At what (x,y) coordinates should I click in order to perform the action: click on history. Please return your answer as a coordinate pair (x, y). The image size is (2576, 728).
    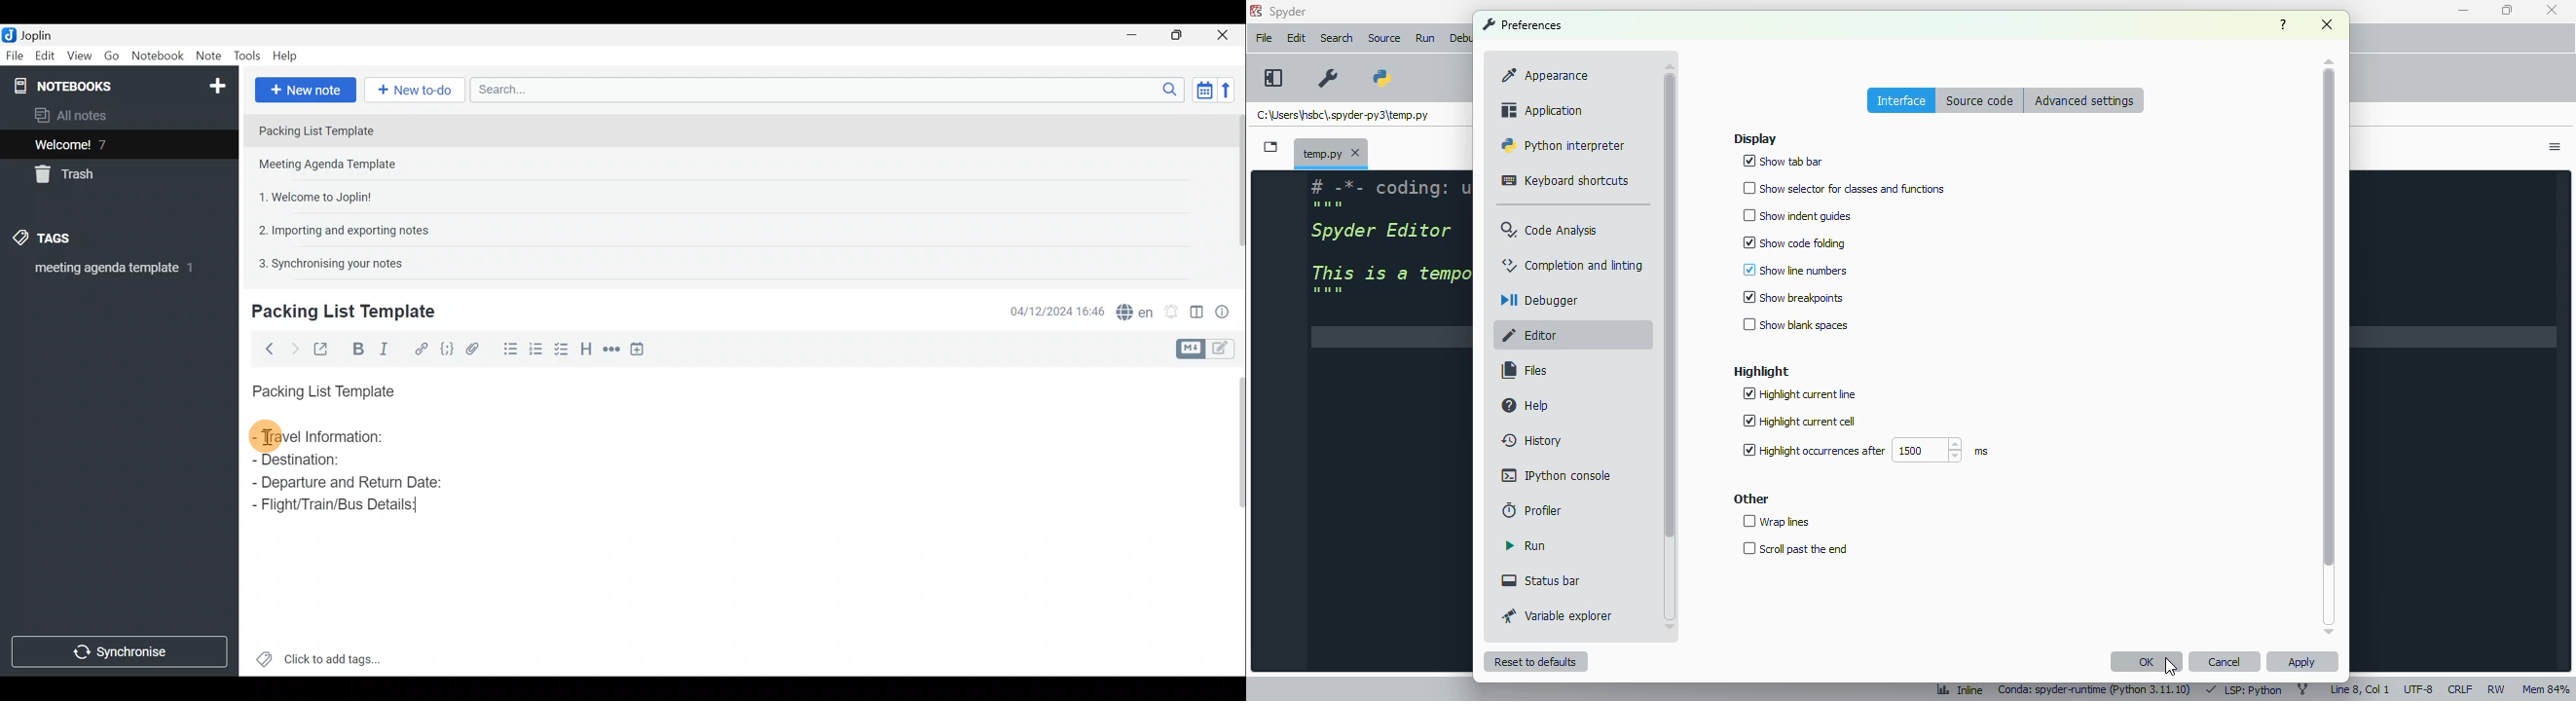
    Looking at the image, I should click on (1533, 441).